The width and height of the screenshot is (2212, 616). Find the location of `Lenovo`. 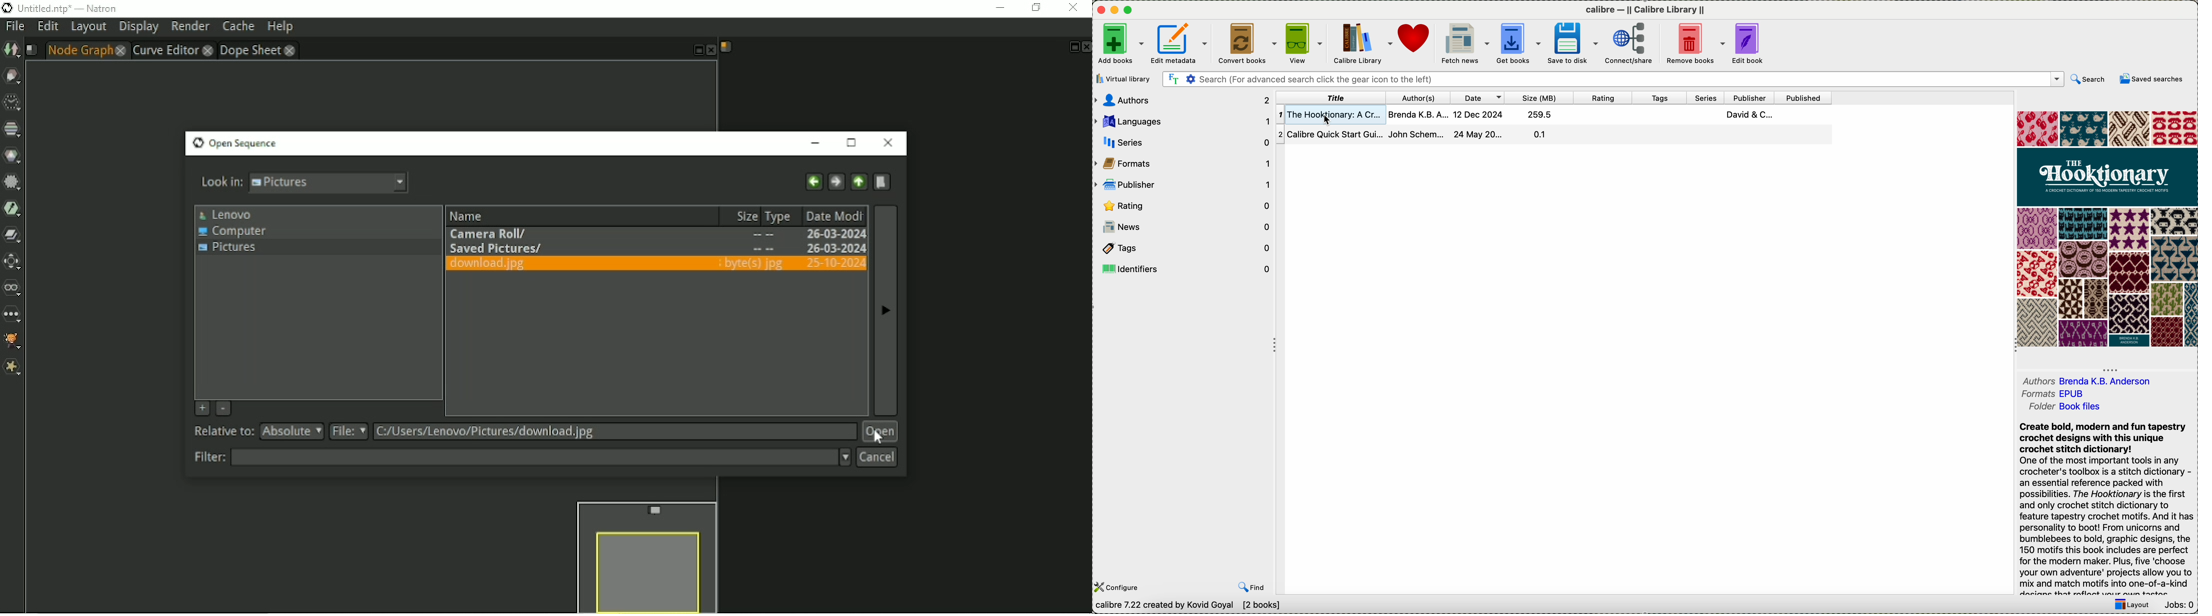

Lenovo is located at coordinates (227, 214).